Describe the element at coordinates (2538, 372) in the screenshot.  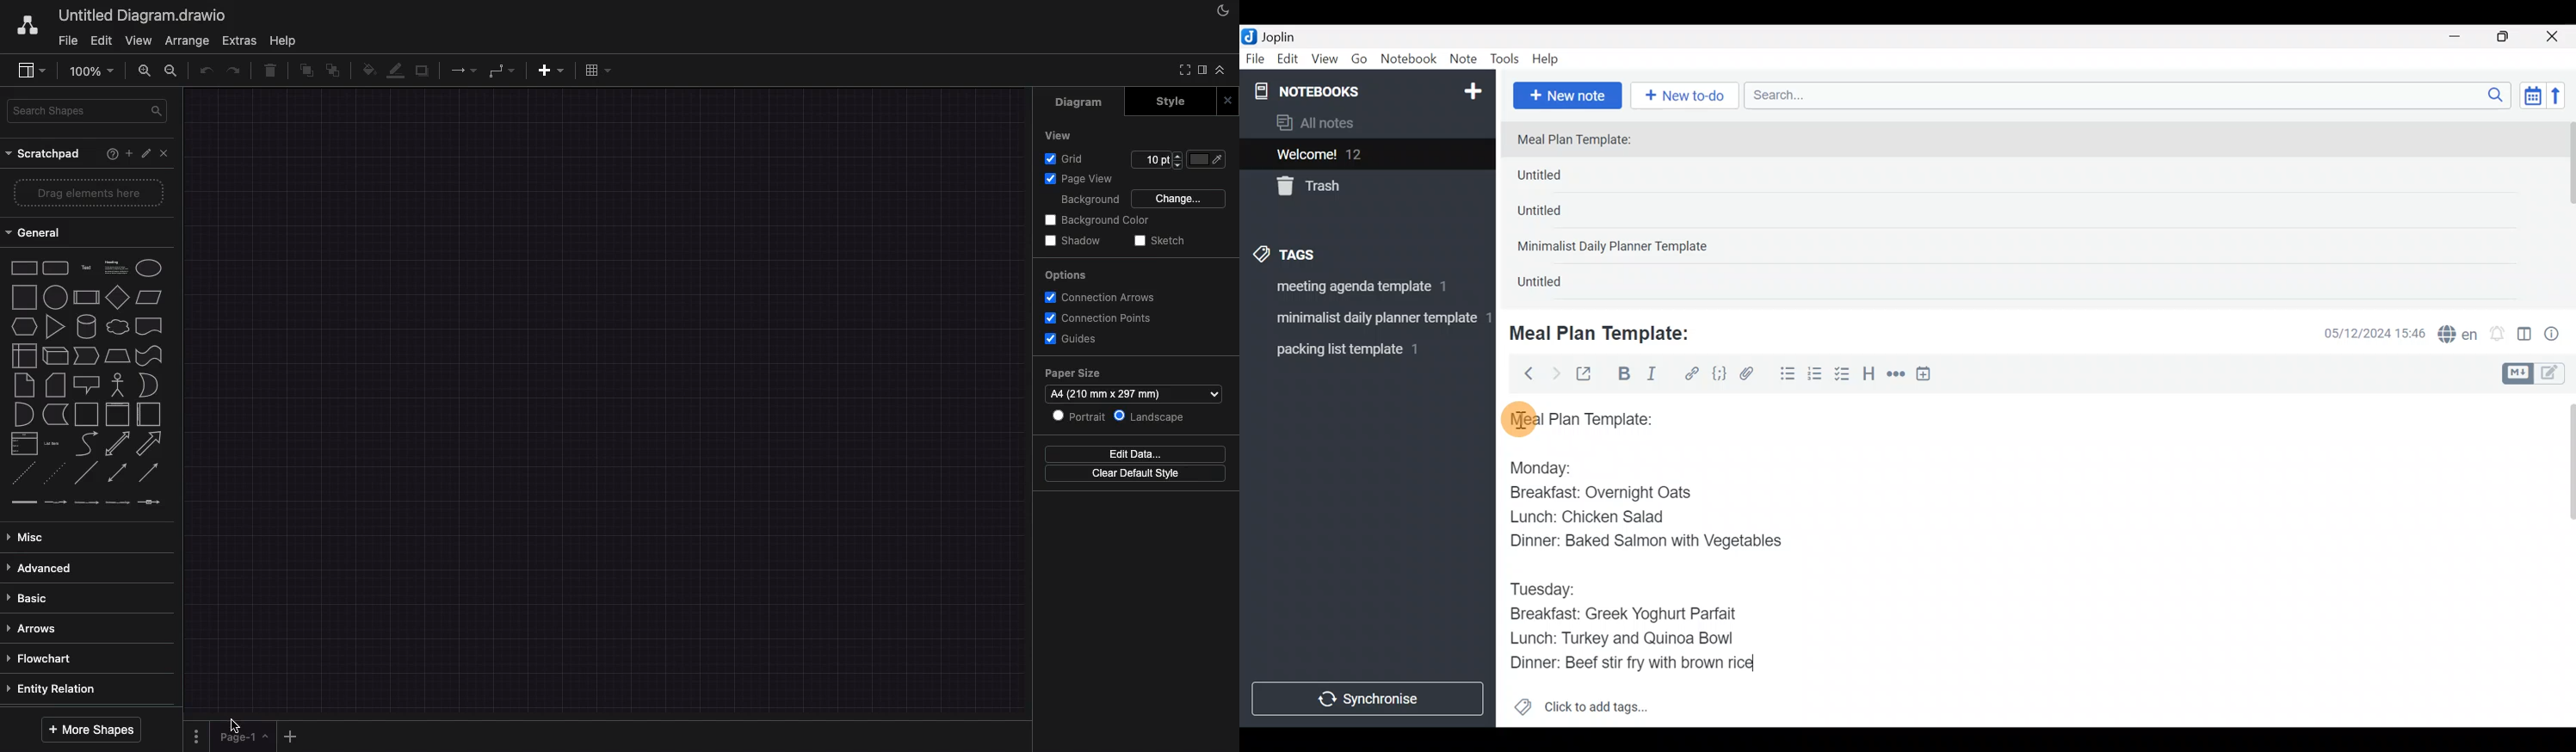
I see `Toggle editors` at that location.